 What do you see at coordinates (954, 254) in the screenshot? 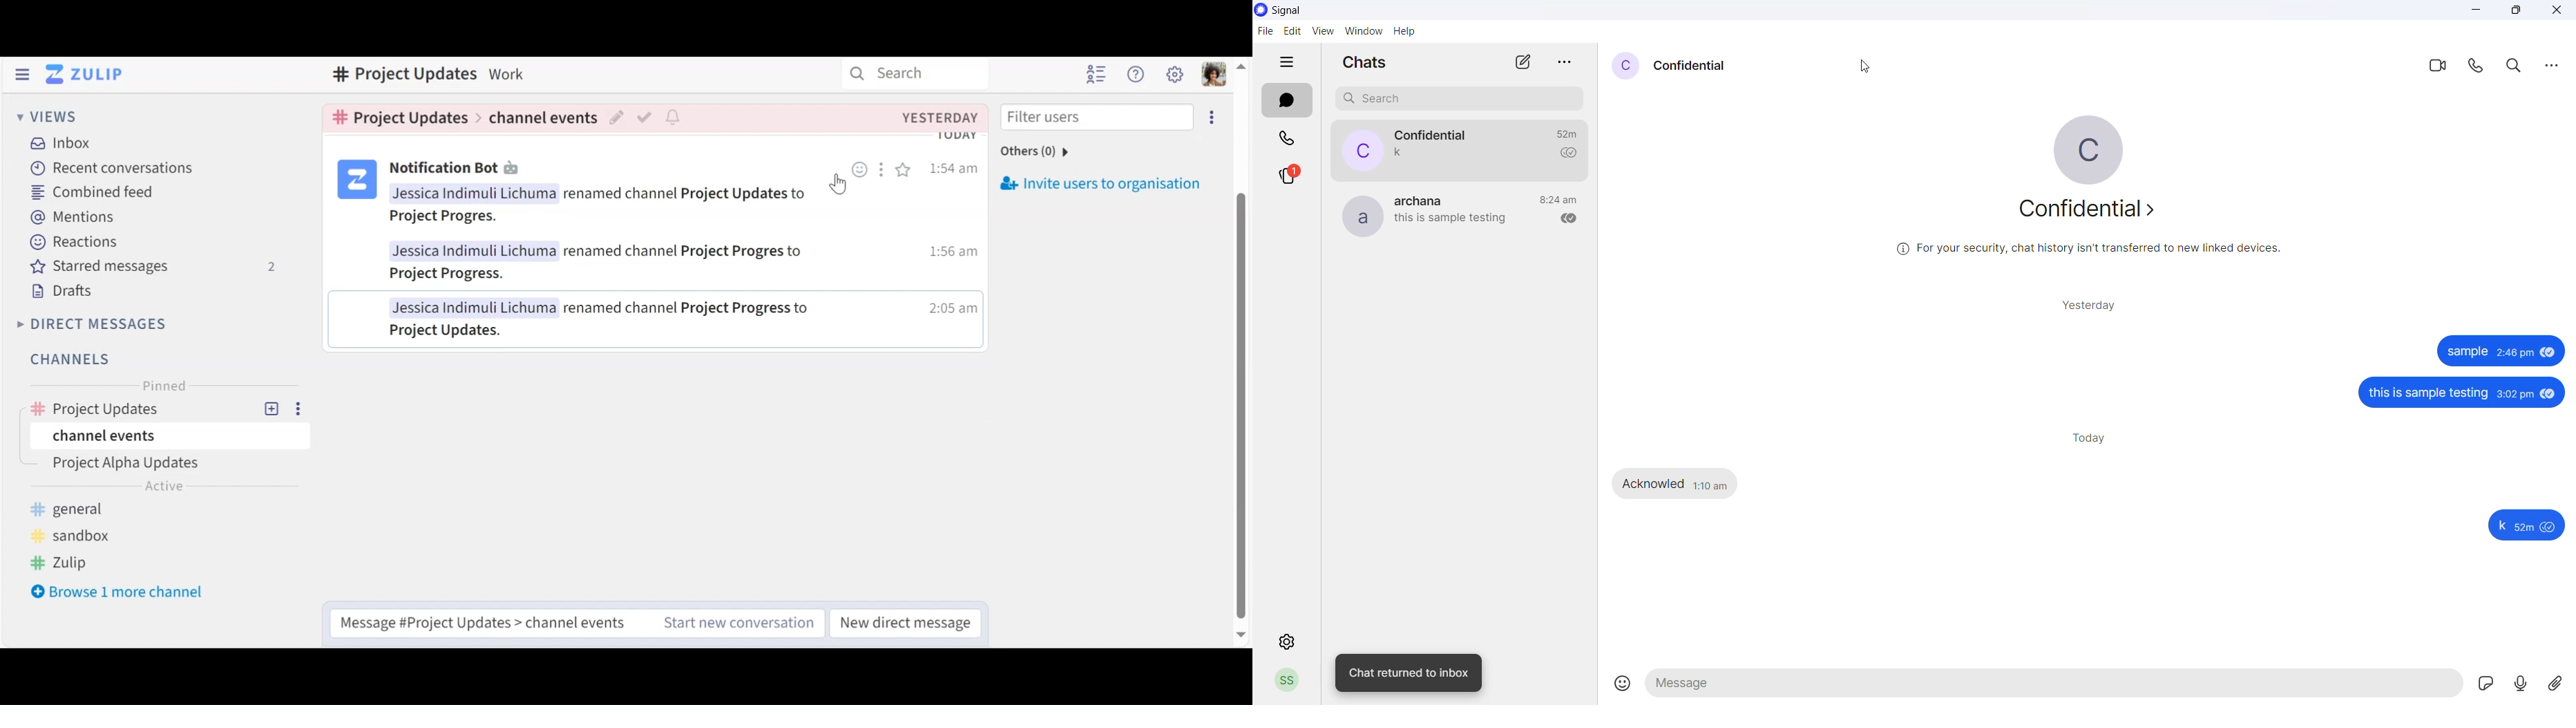
I see `time` at bounding box center [954, 254].